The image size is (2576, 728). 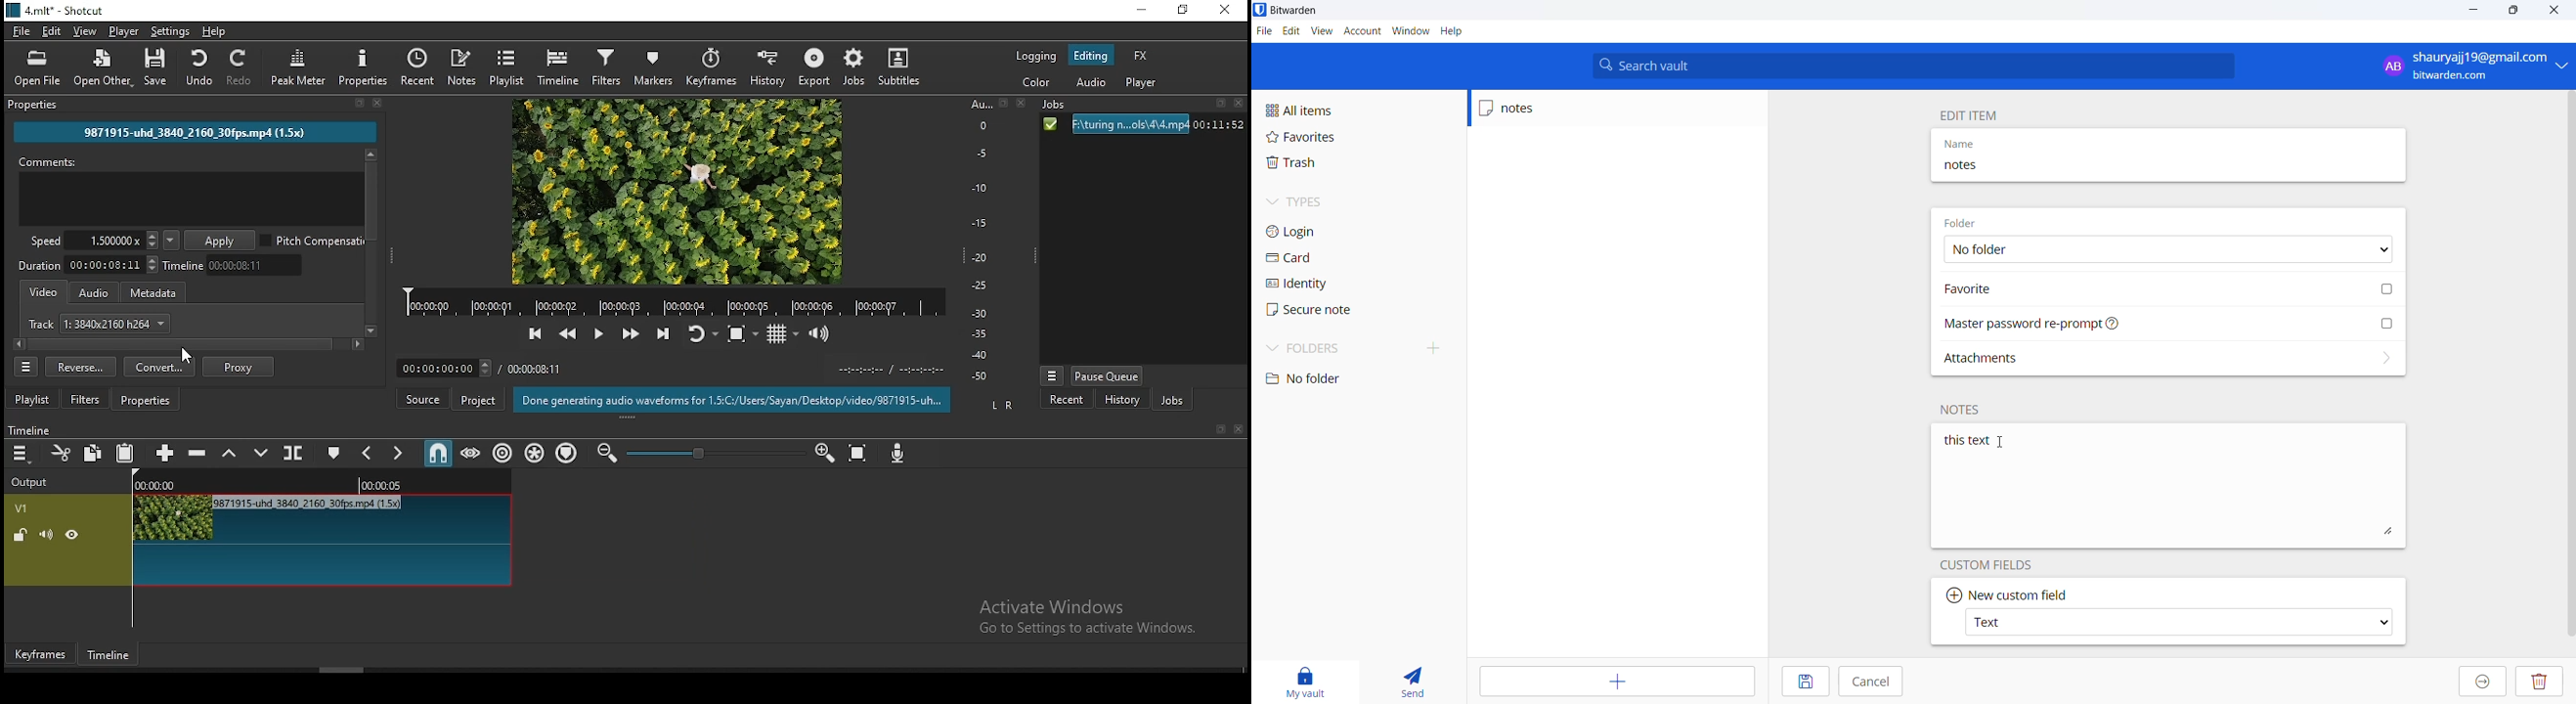 What do you see at coordinates (1408, 681) in the screenshot?
I see `send` at bounding box center [1408, 681].